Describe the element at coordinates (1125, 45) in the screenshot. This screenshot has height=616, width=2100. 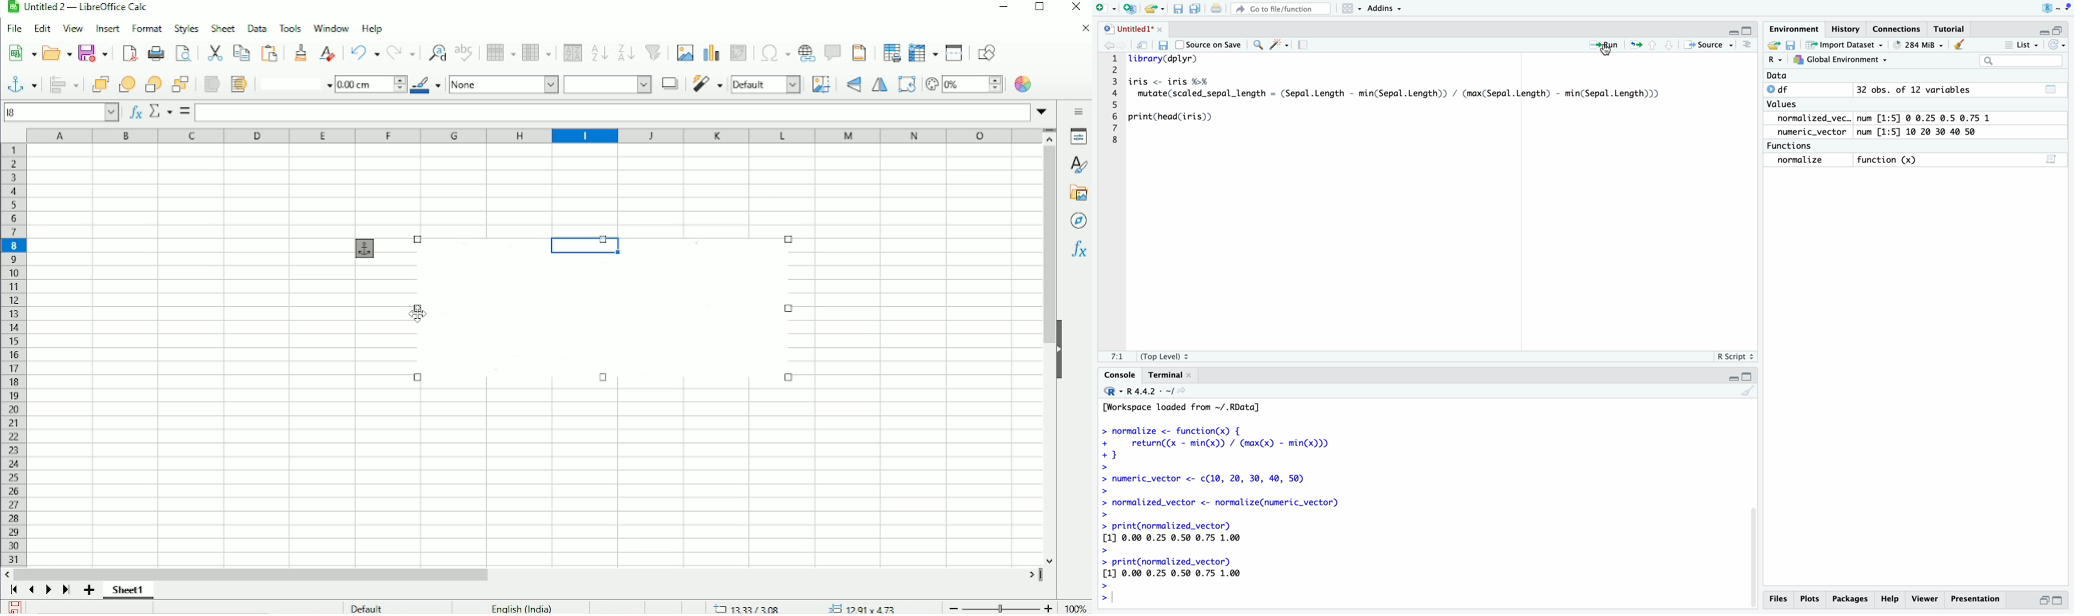
I see `Front` at that location.